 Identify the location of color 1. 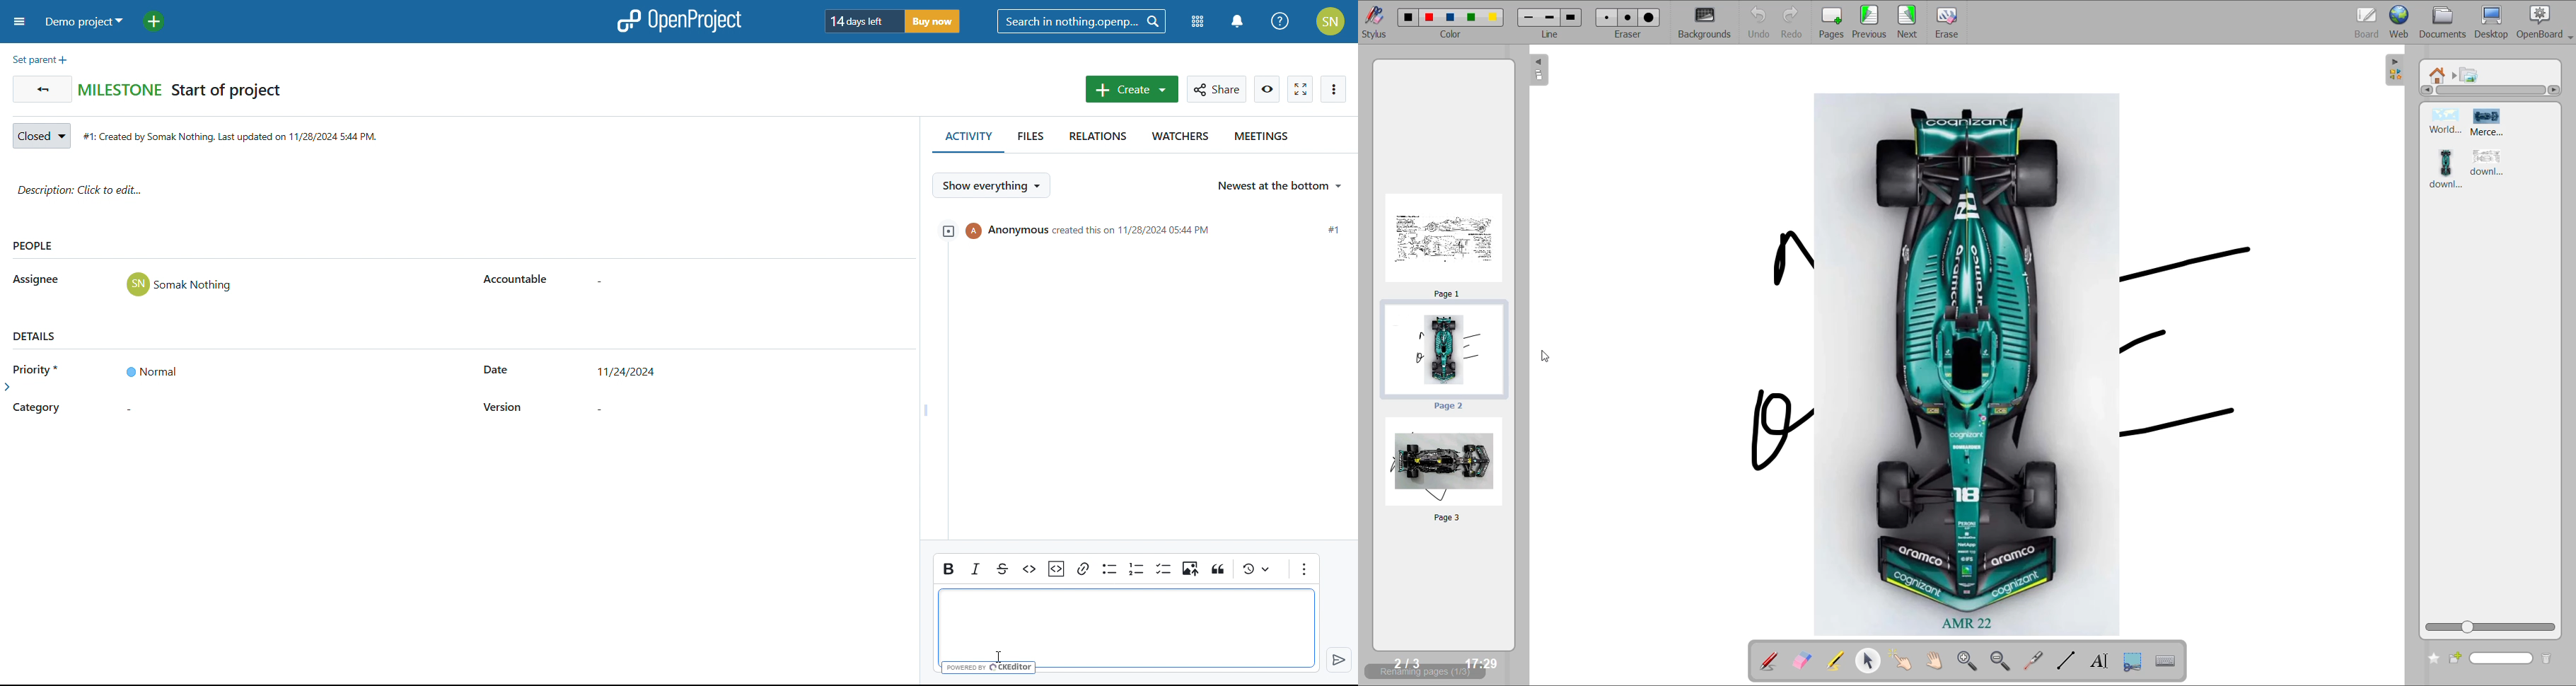
(1408, 16).